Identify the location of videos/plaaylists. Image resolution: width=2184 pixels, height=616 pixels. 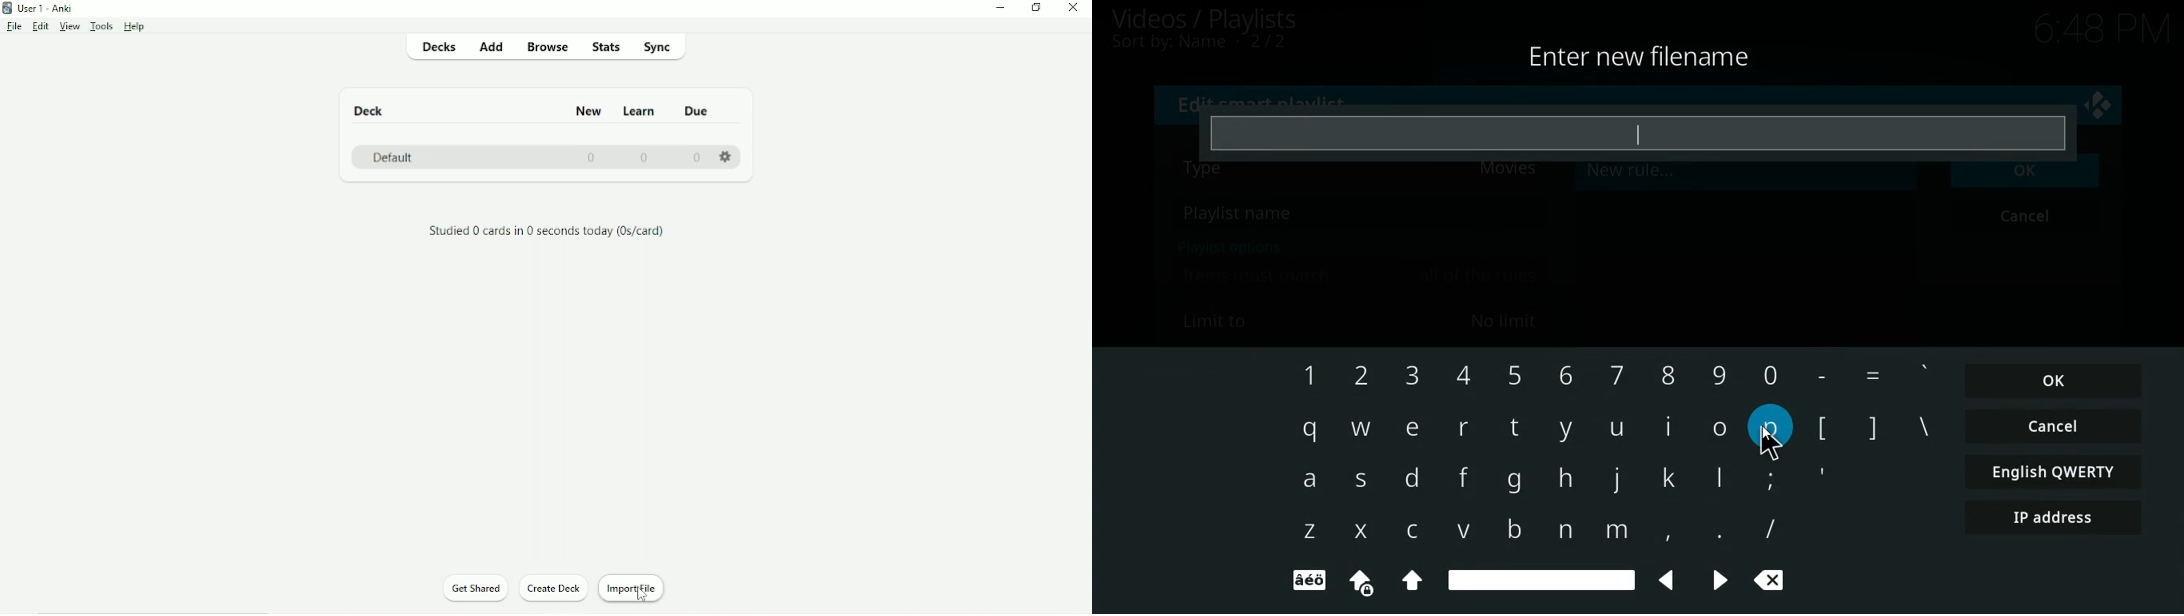
(1206, 19).